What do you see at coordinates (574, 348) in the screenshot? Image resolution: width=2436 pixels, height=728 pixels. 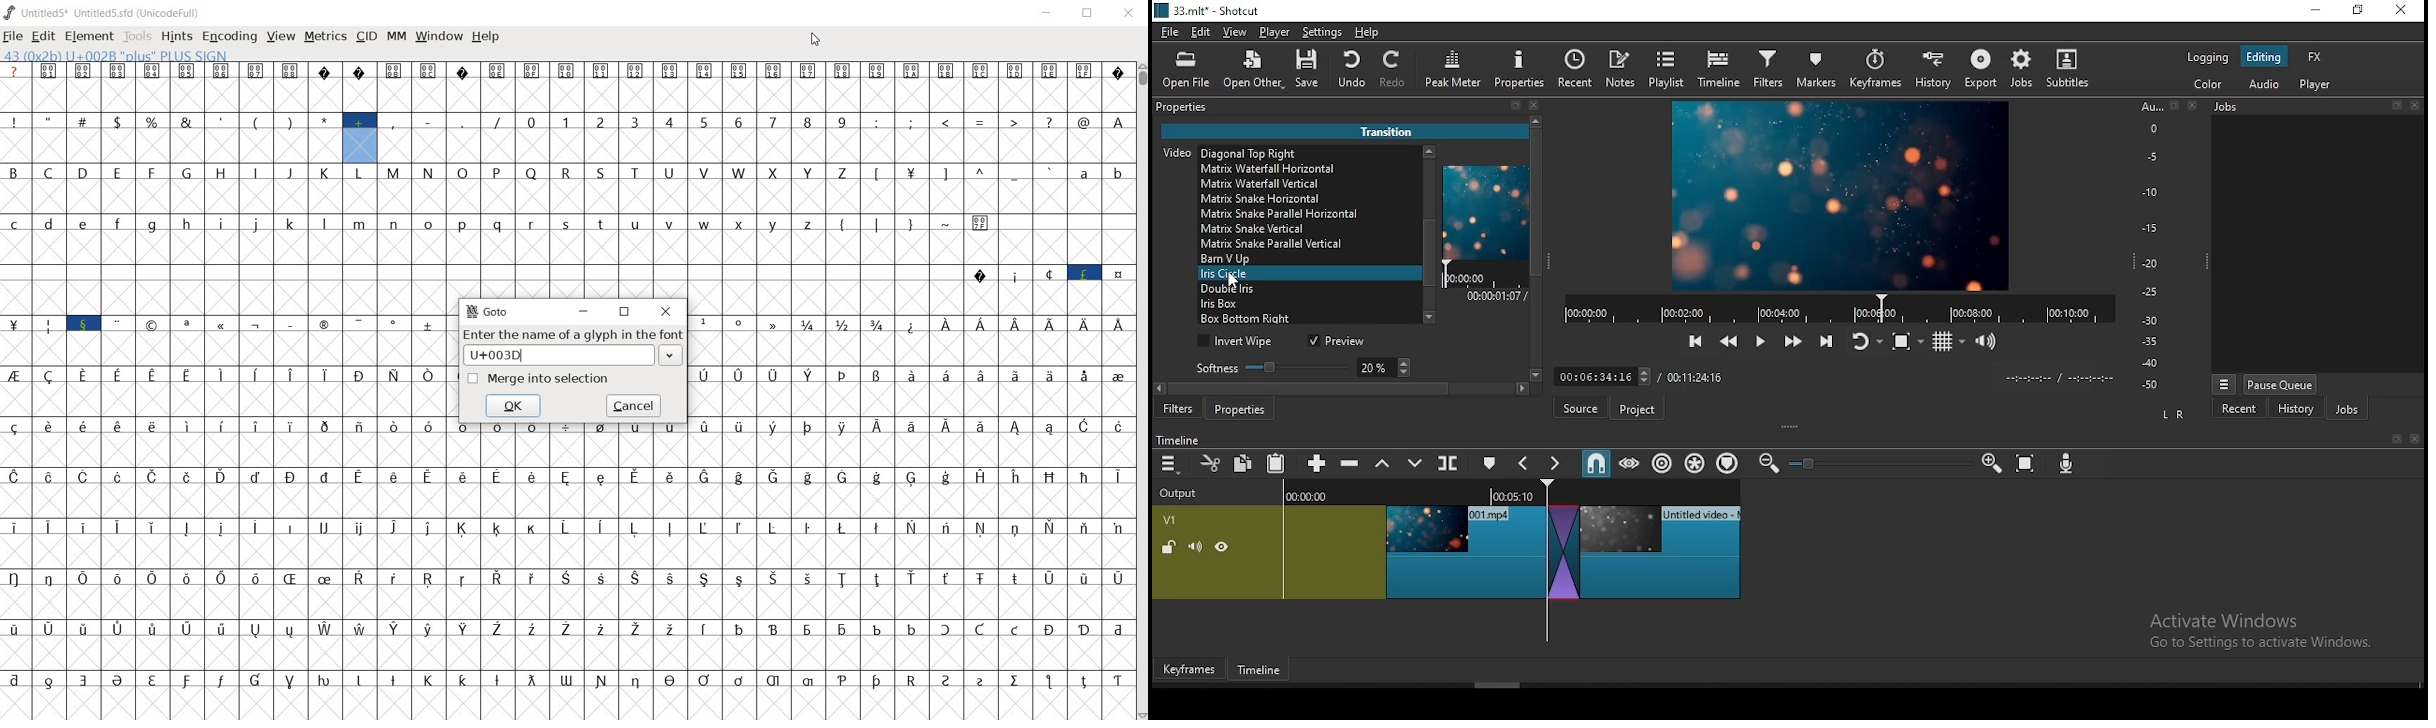 I see `enter the name of a glyph in the font` at bounding box center [574, 348].